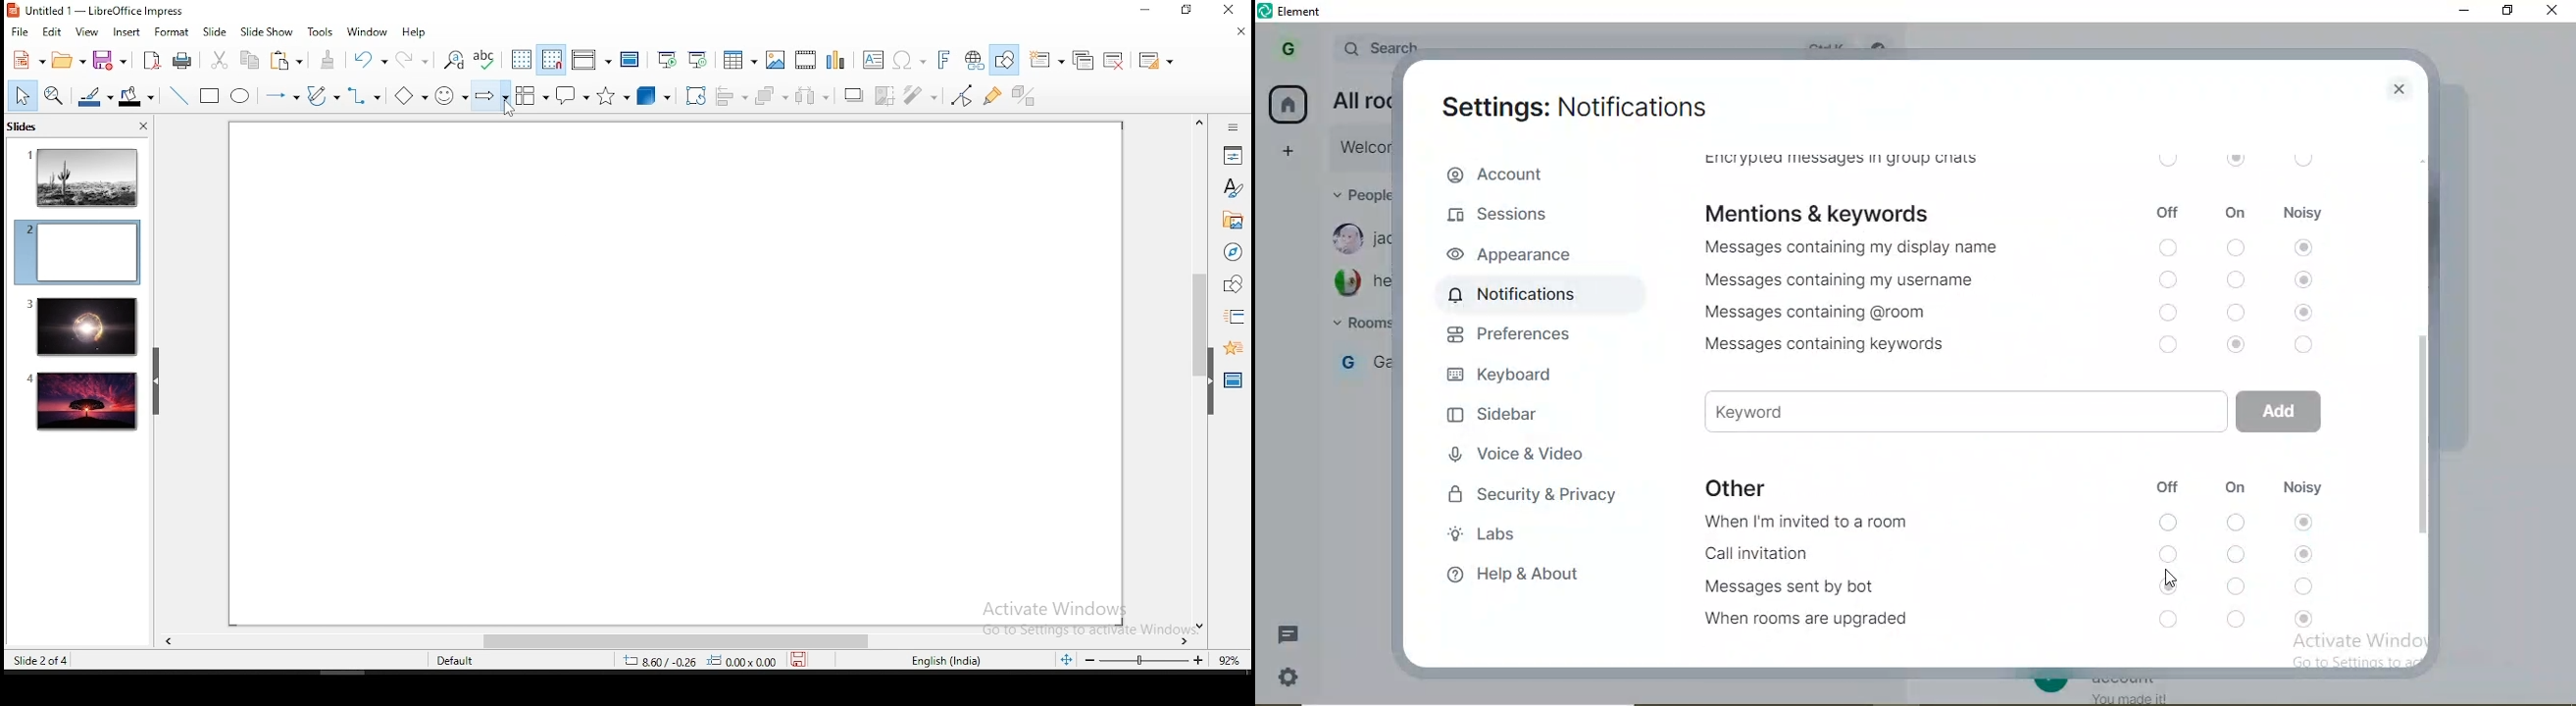 The height and width of the screenshot is (728, 2576). What do you see at coordinates (1816, 209) in the screenshot?
I see `mentions & keywords` at bounding box center [1816, 209].